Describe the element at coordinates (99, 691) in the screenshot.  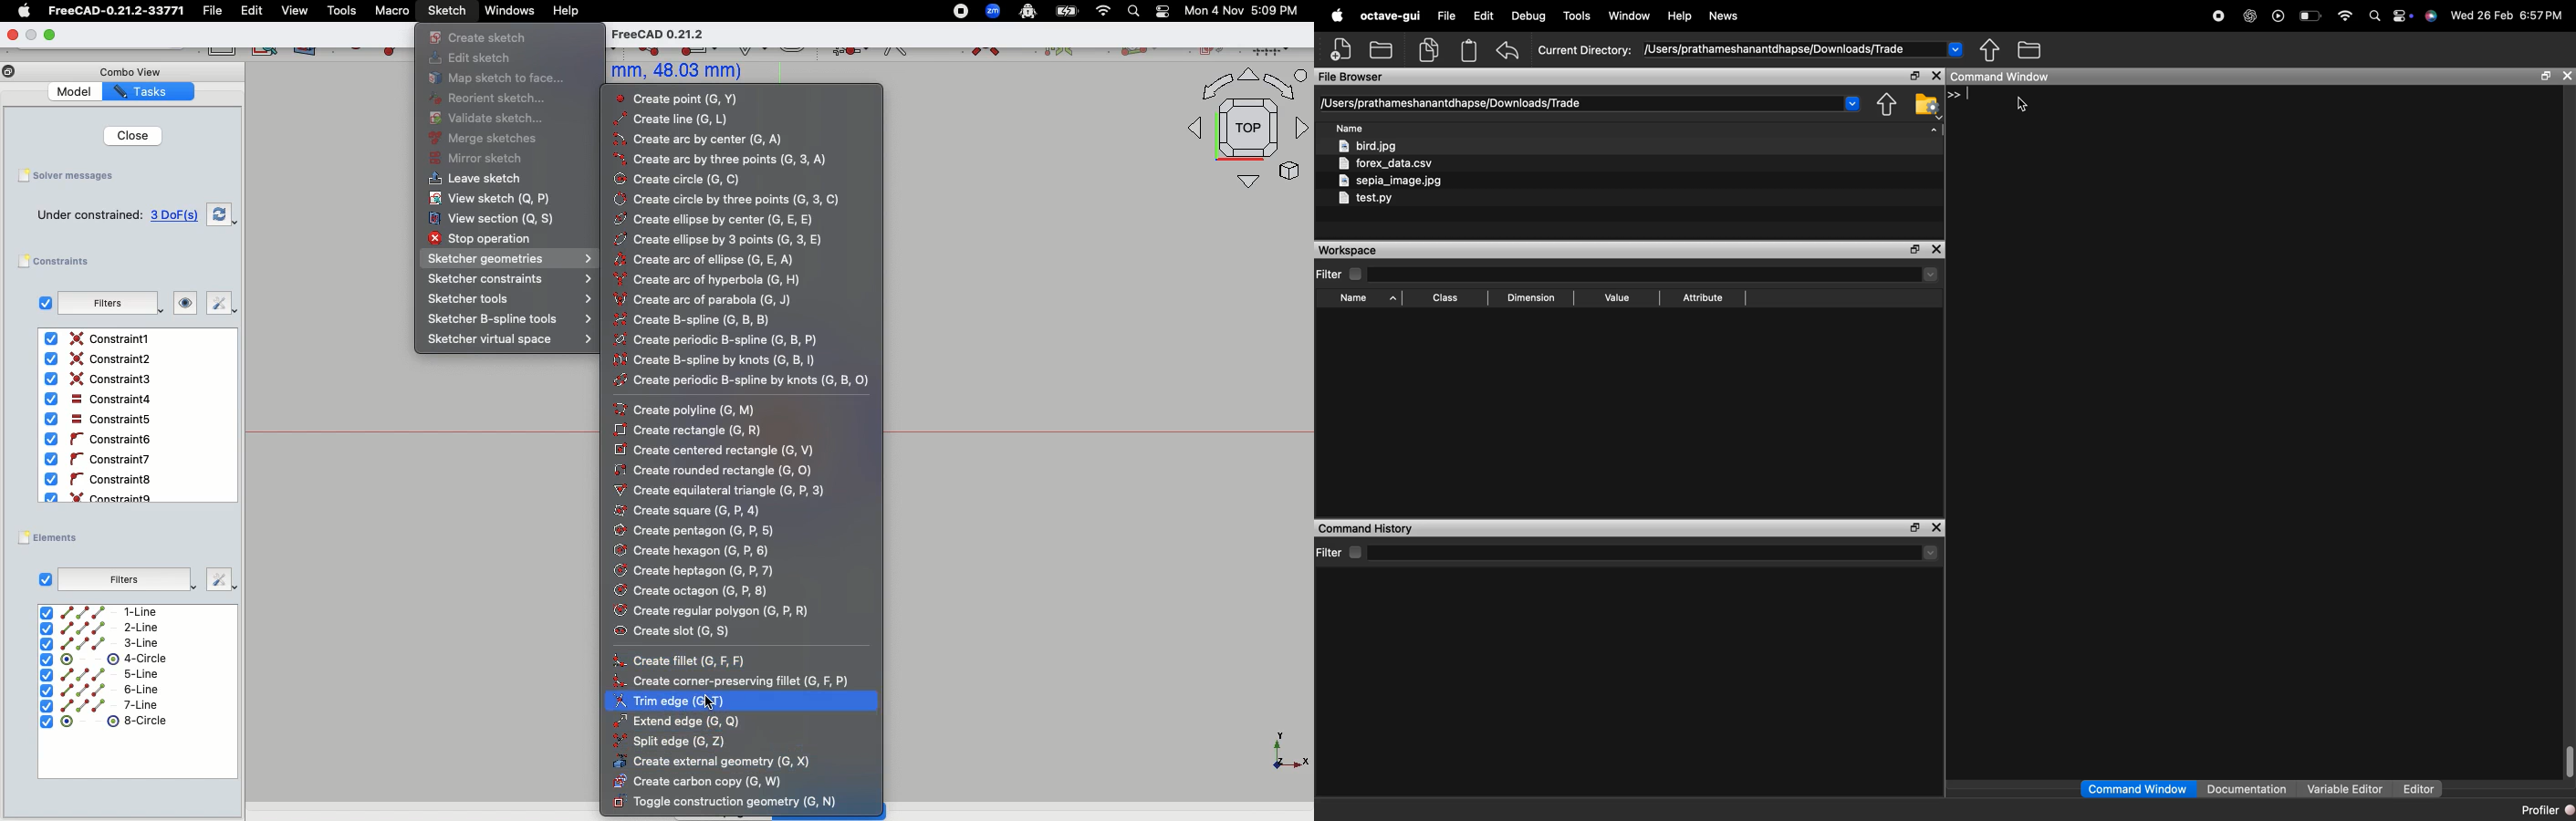
I see `6-line` at that location.